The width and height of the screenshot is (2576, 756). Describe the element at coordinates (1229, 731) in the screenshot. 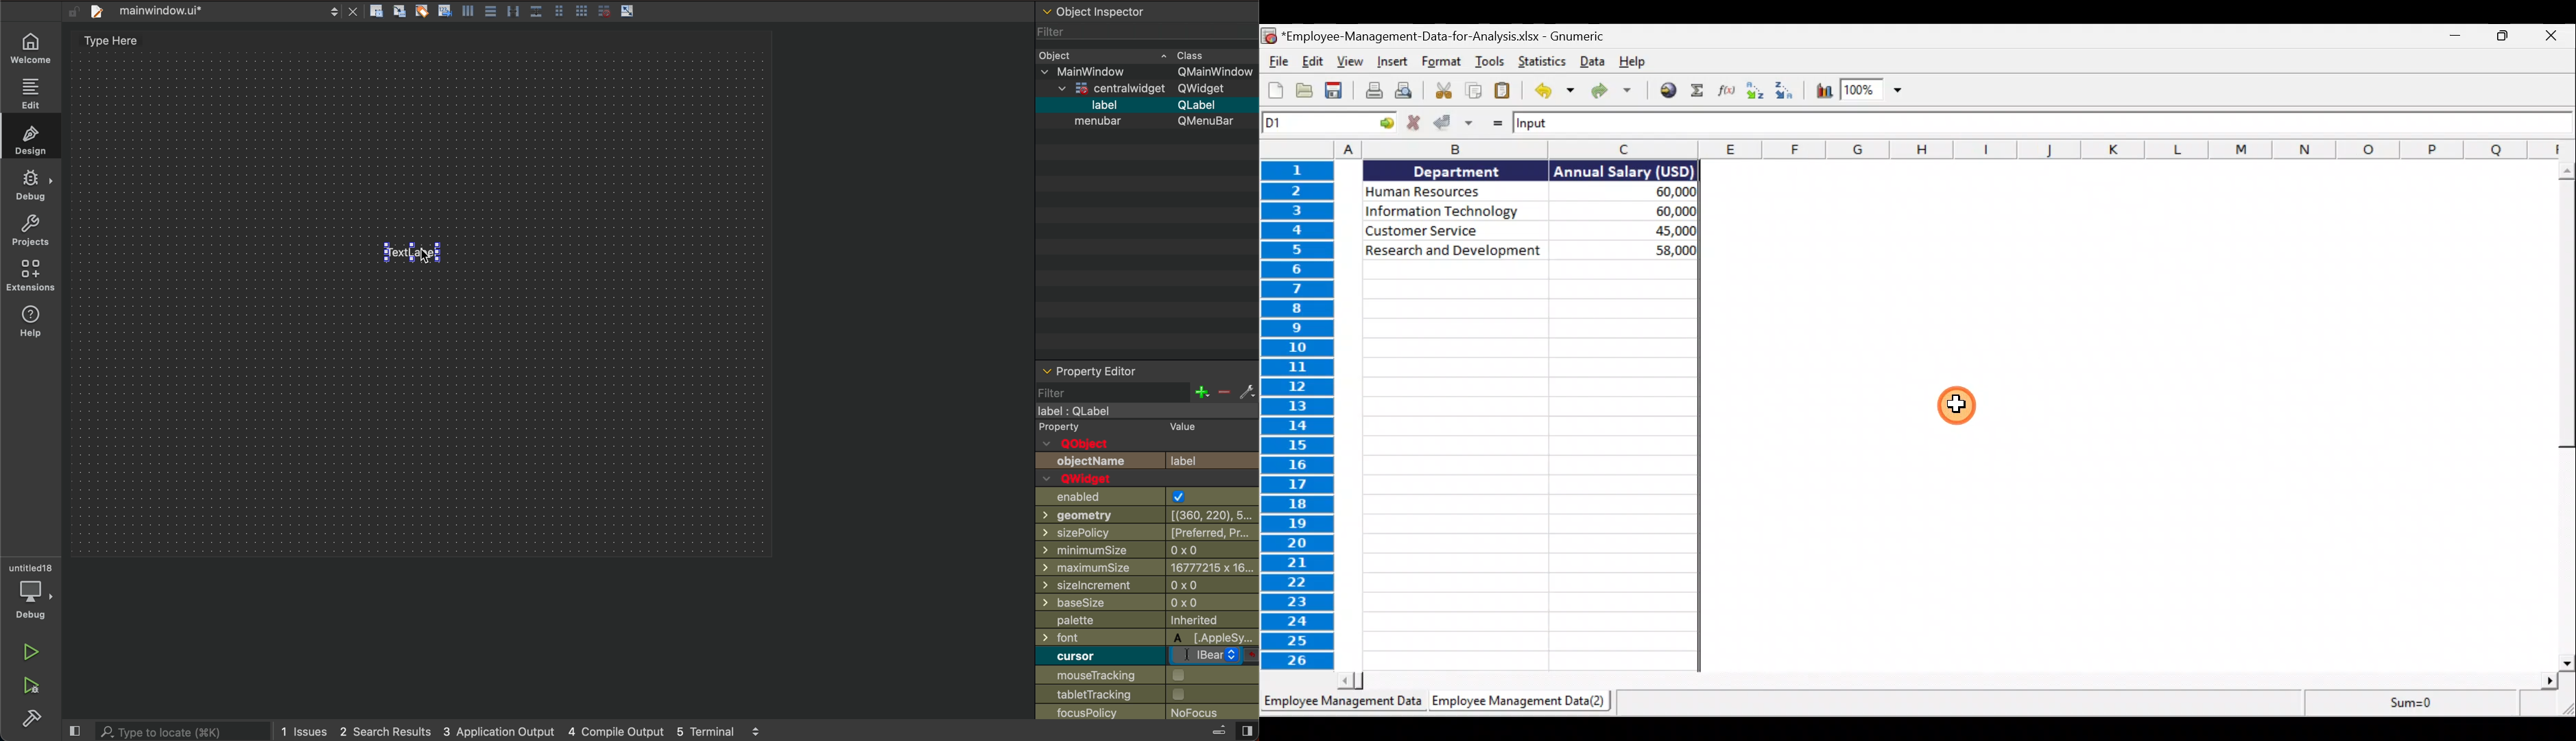

I see `close slidebar` at that location.